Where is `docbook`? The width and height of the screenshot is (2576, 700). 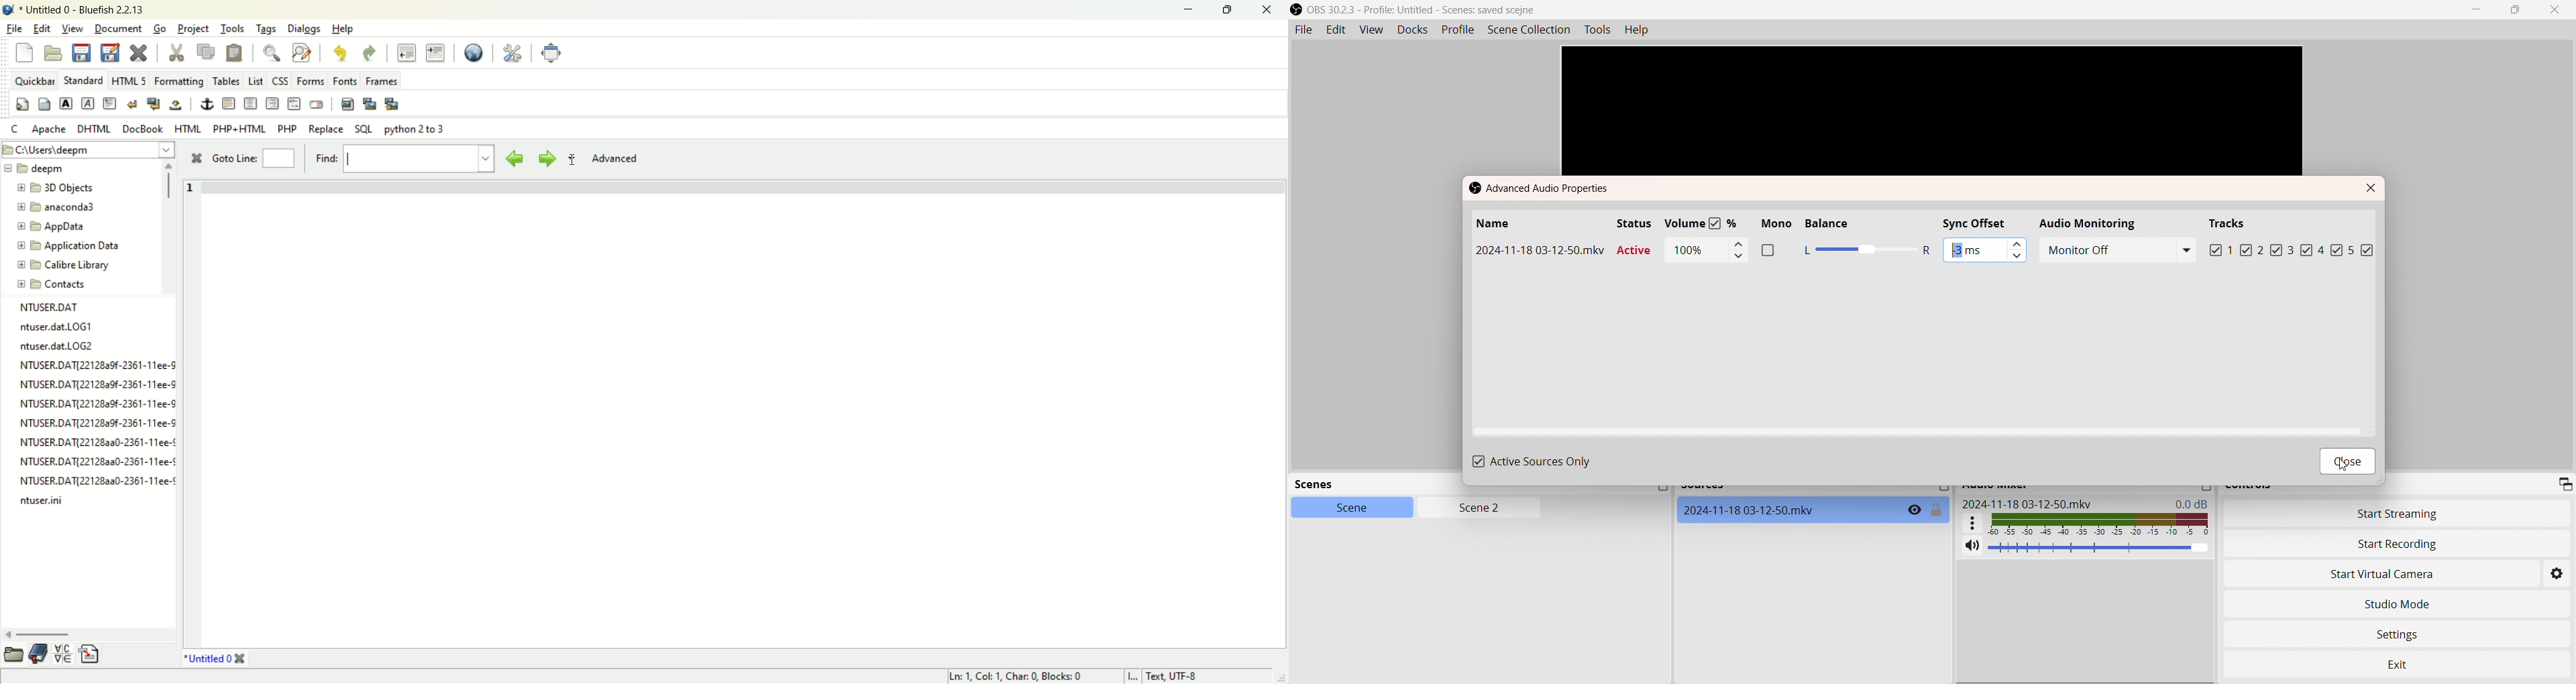 docbook is located at coordinates (145, 128).